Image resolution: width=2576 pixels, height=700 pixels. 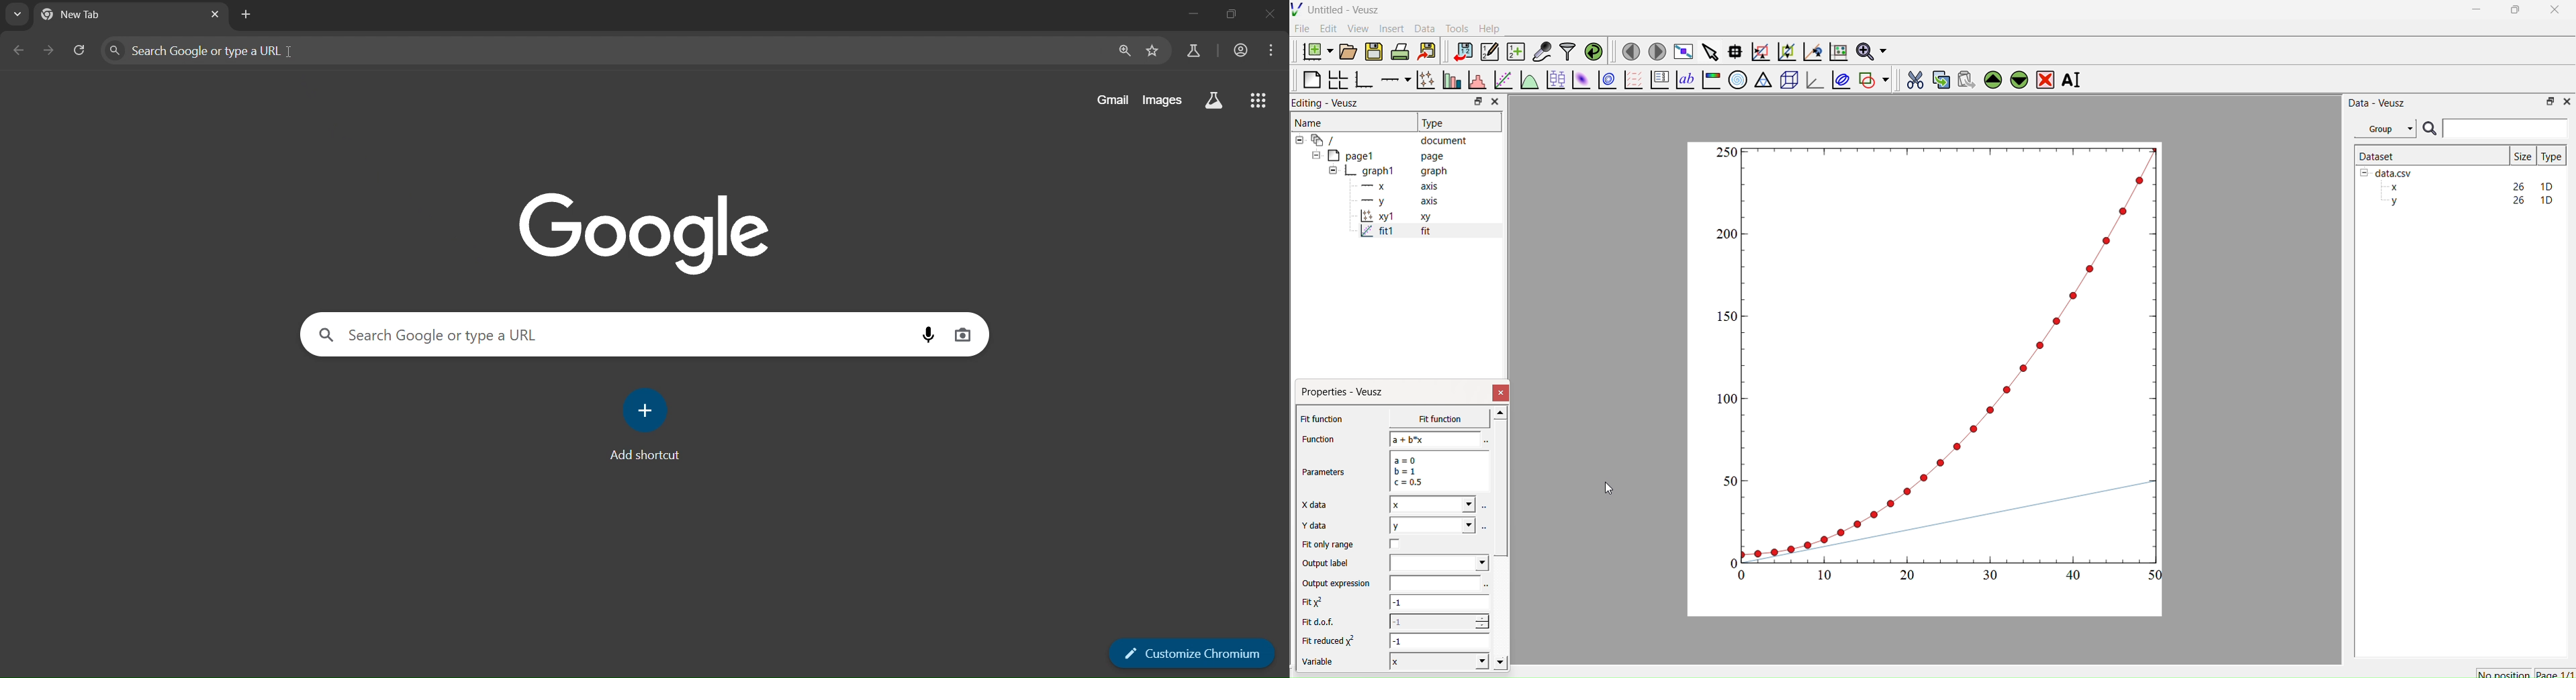 I want to click on reload page, so click(x=81, y=48).